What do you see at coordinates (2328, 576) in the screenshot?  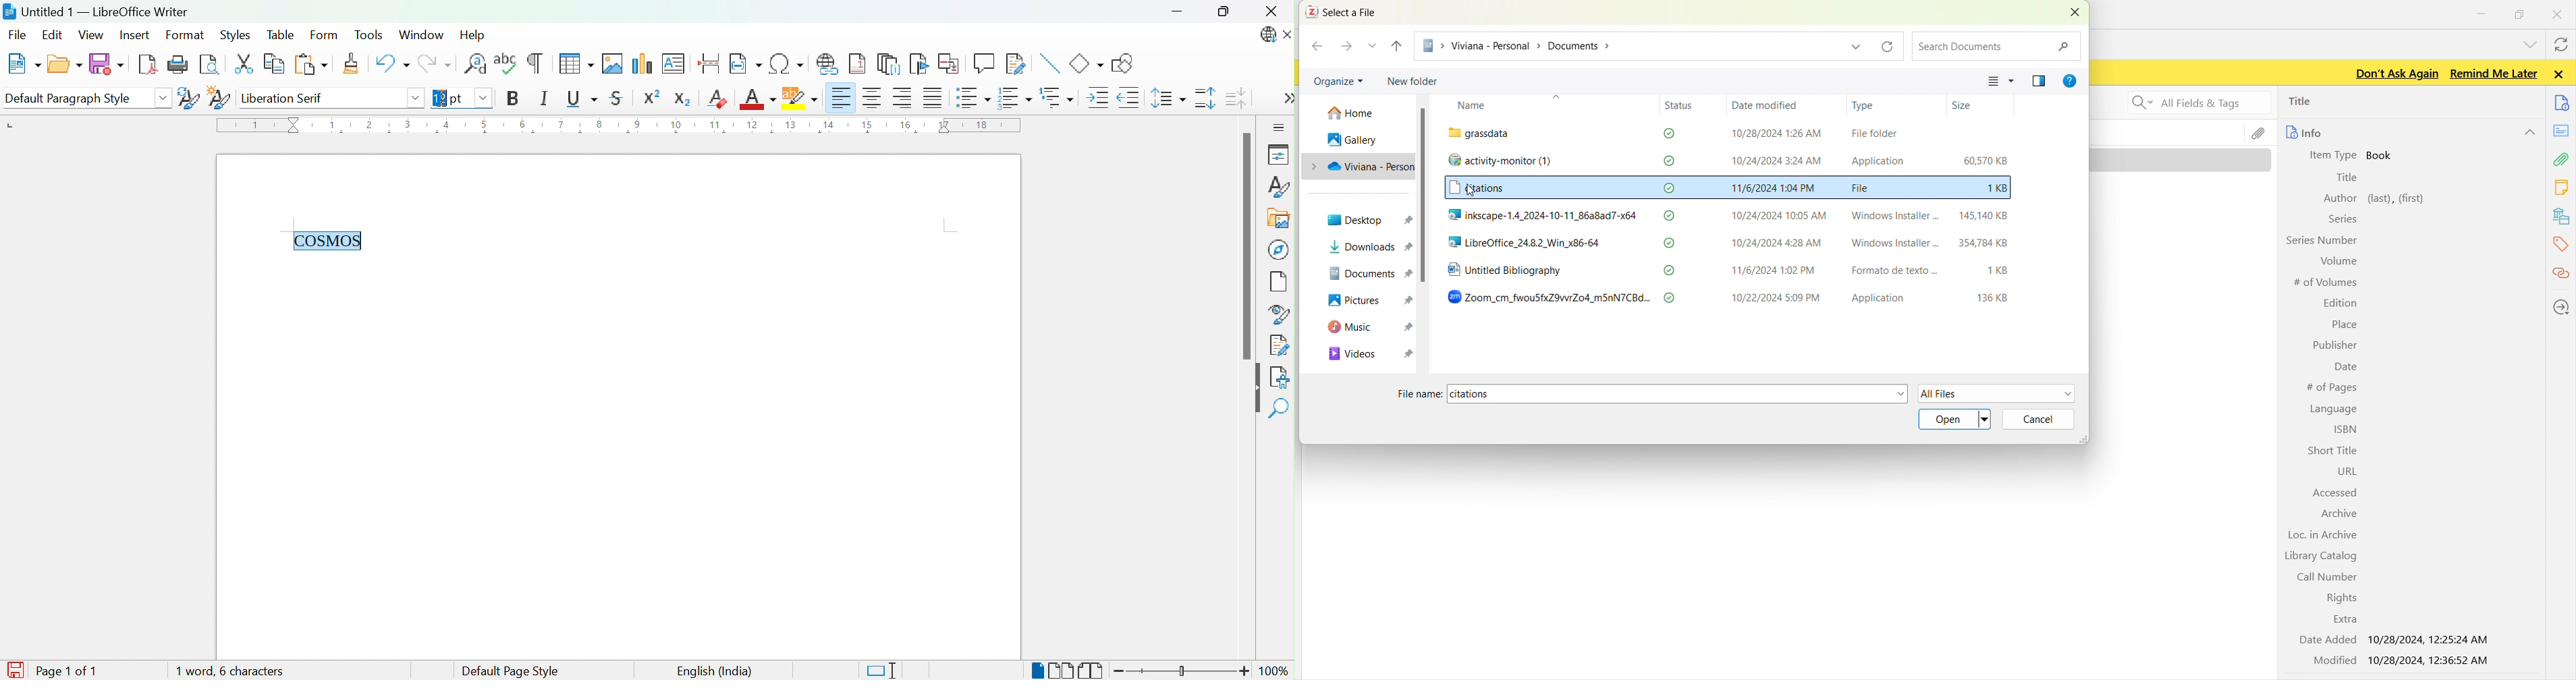 I see `Call Number` at bounding box center [2328, 576].